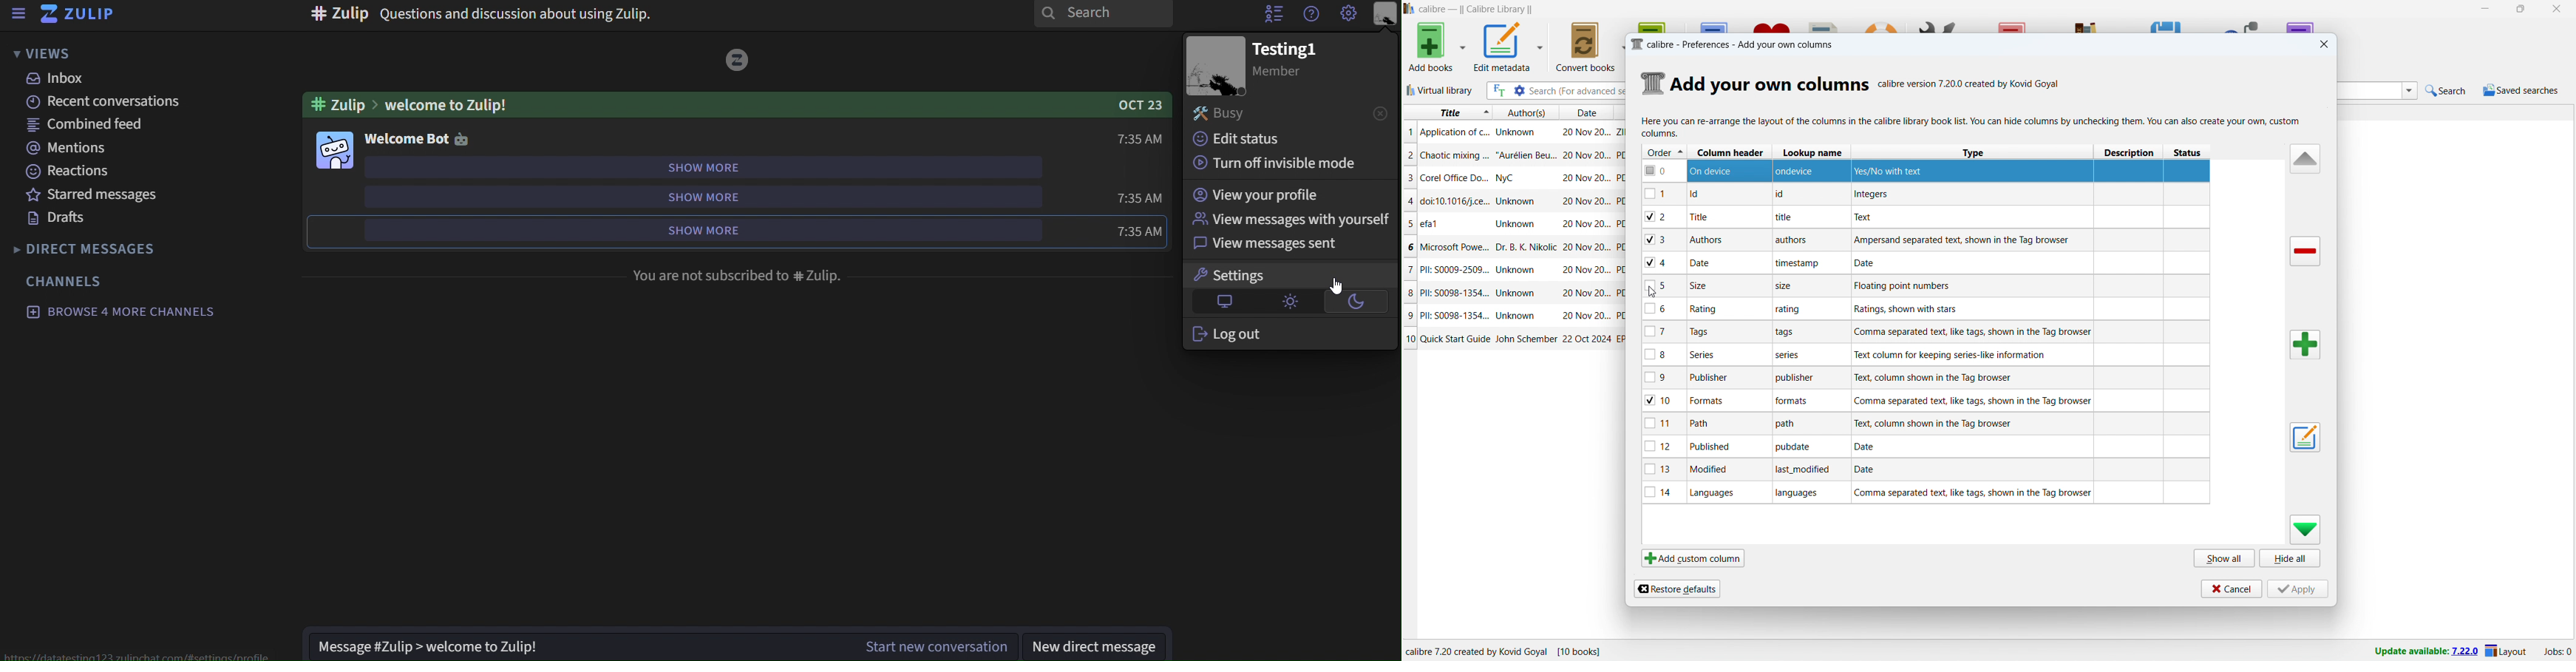  What do you see at coordinates (1700, 285) in the screenshot?
I see `size` at bounding box center [1700, 285].